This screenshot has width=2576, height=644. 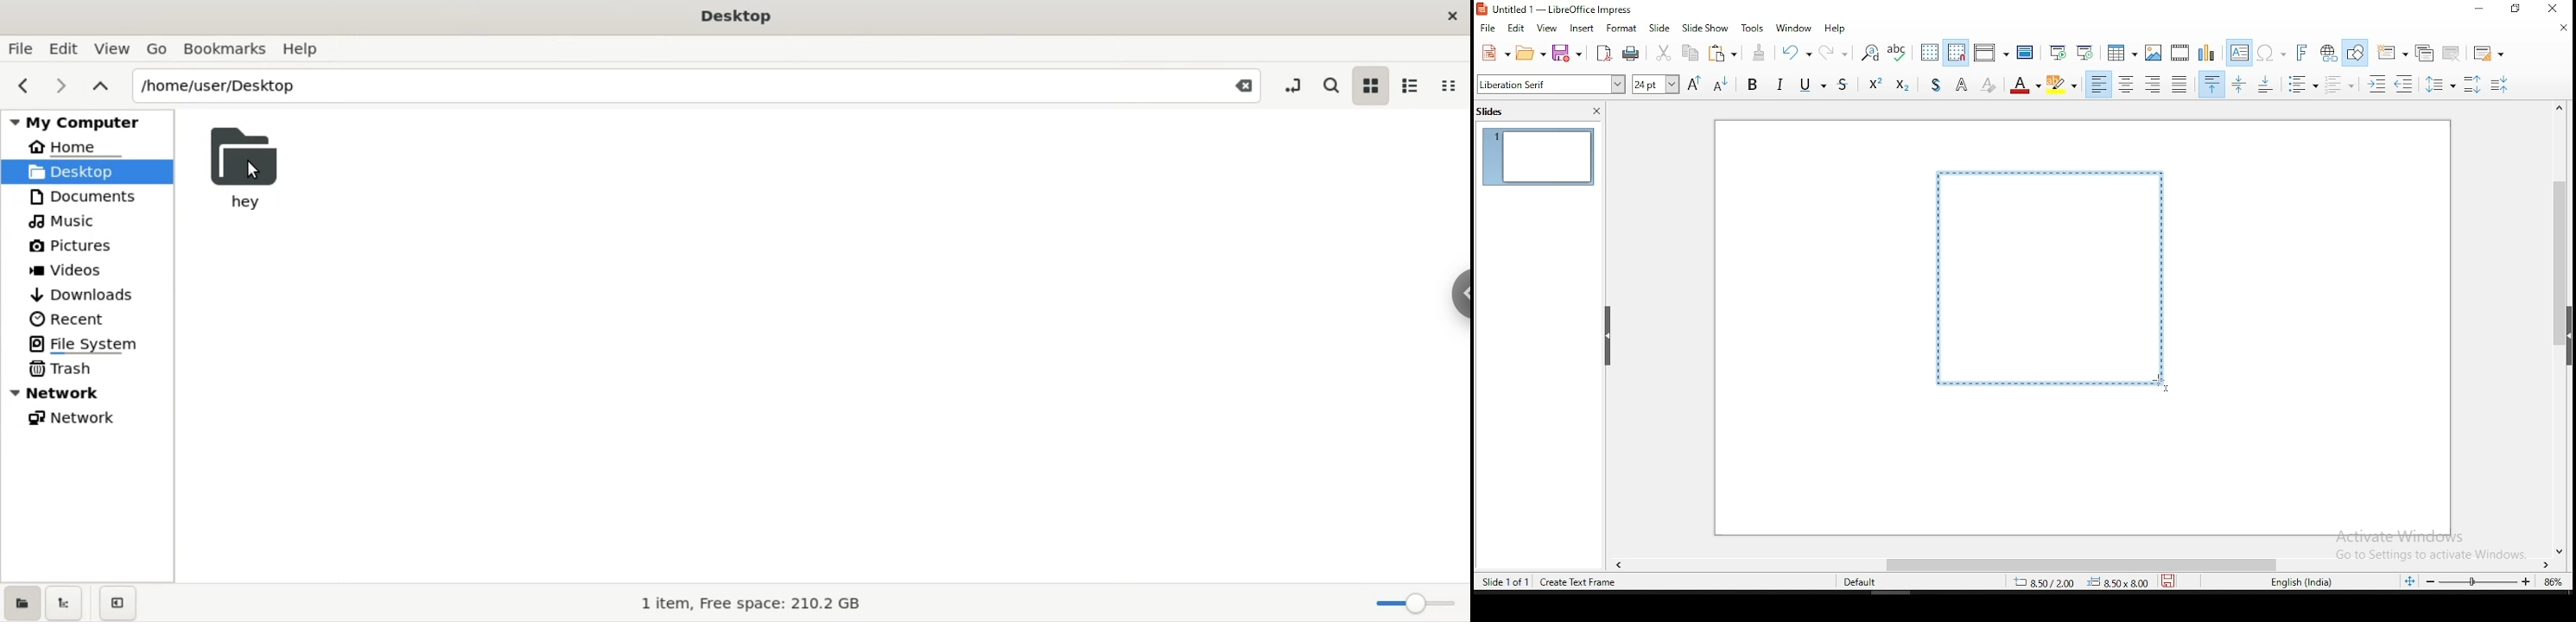 What do you see at coordinates (1871, 86) in the screenshot?
I see `supercript` at bounding box center [1871, 86].